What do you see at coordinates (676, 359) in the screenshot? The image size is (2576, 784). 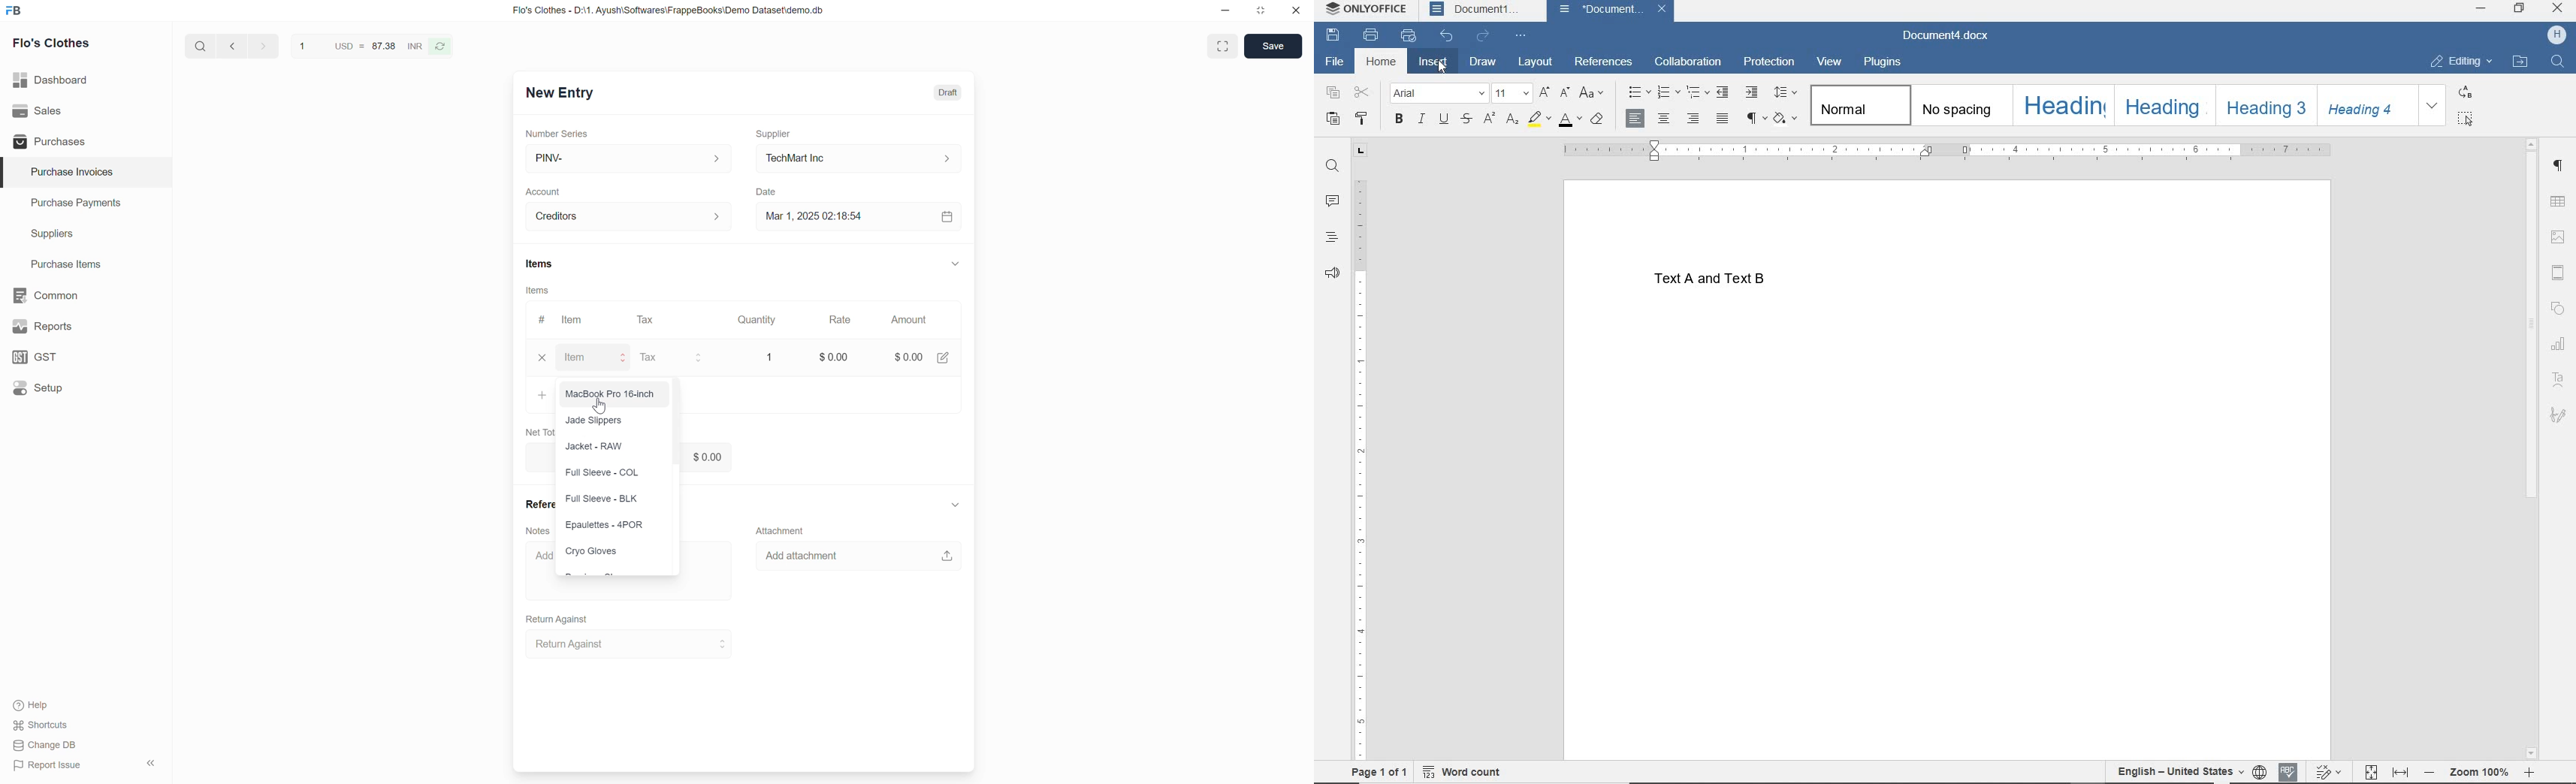 I see `Tax` at bounding box center [676, 359].